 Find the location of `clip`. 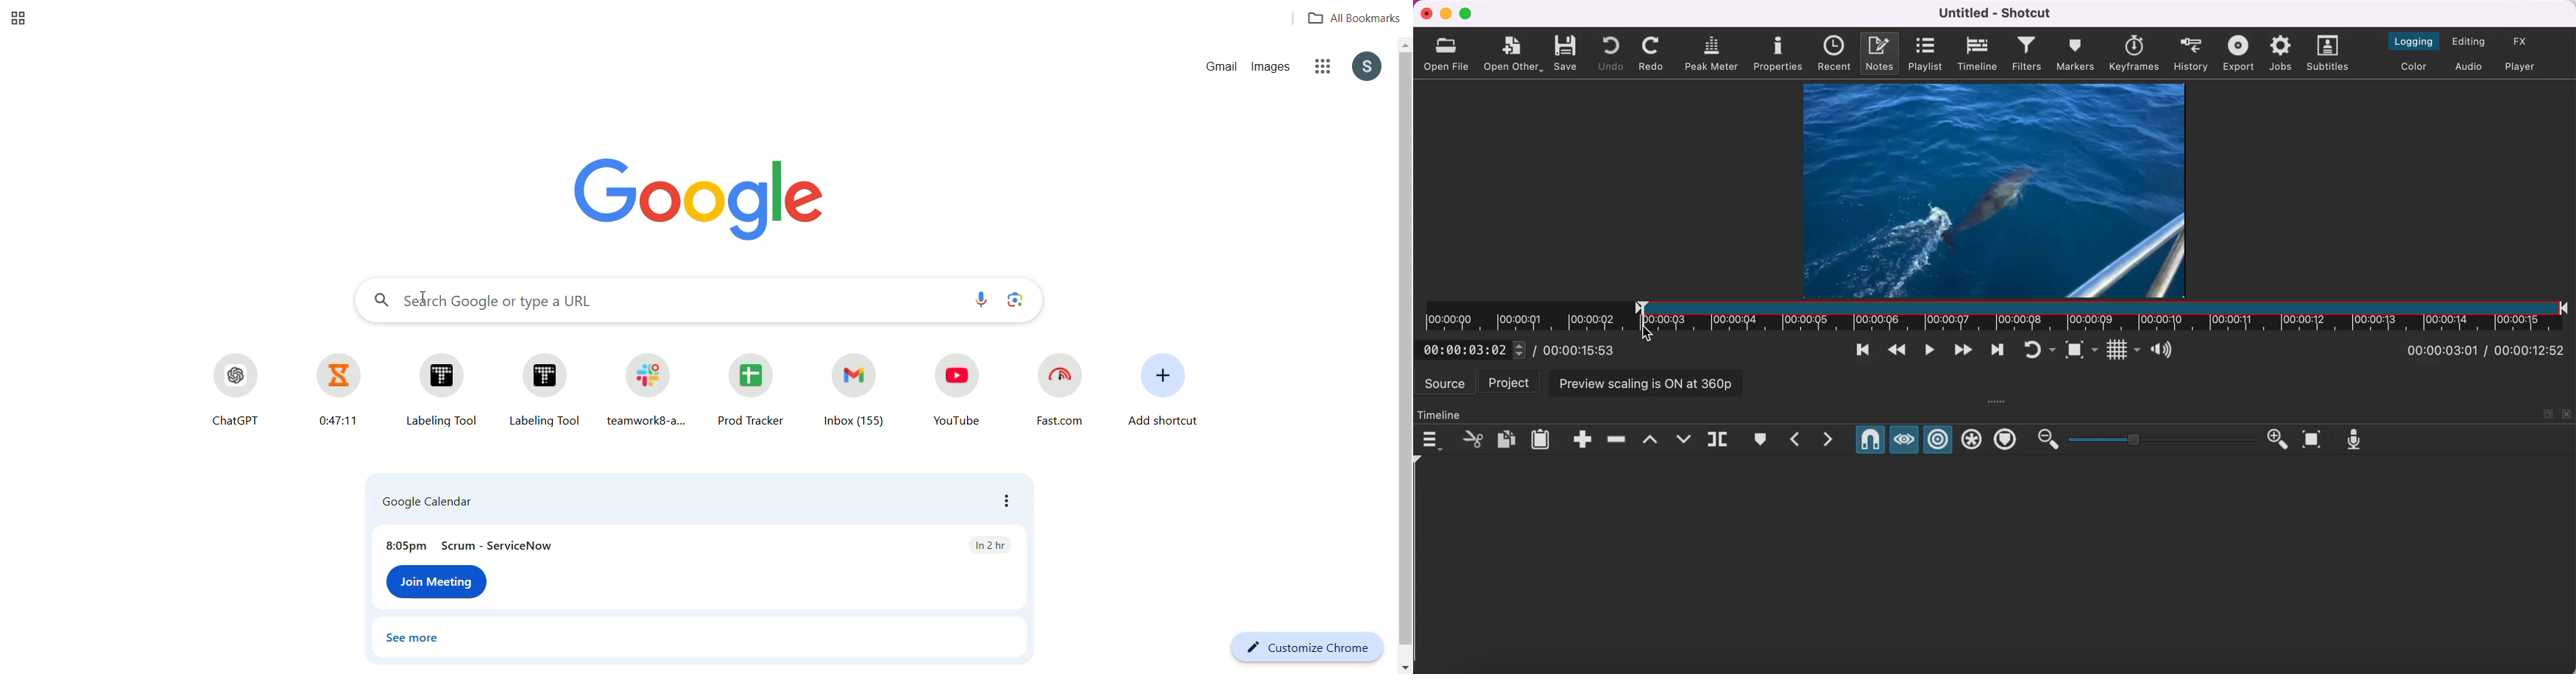

clip is located at coordinates (1993, 191).